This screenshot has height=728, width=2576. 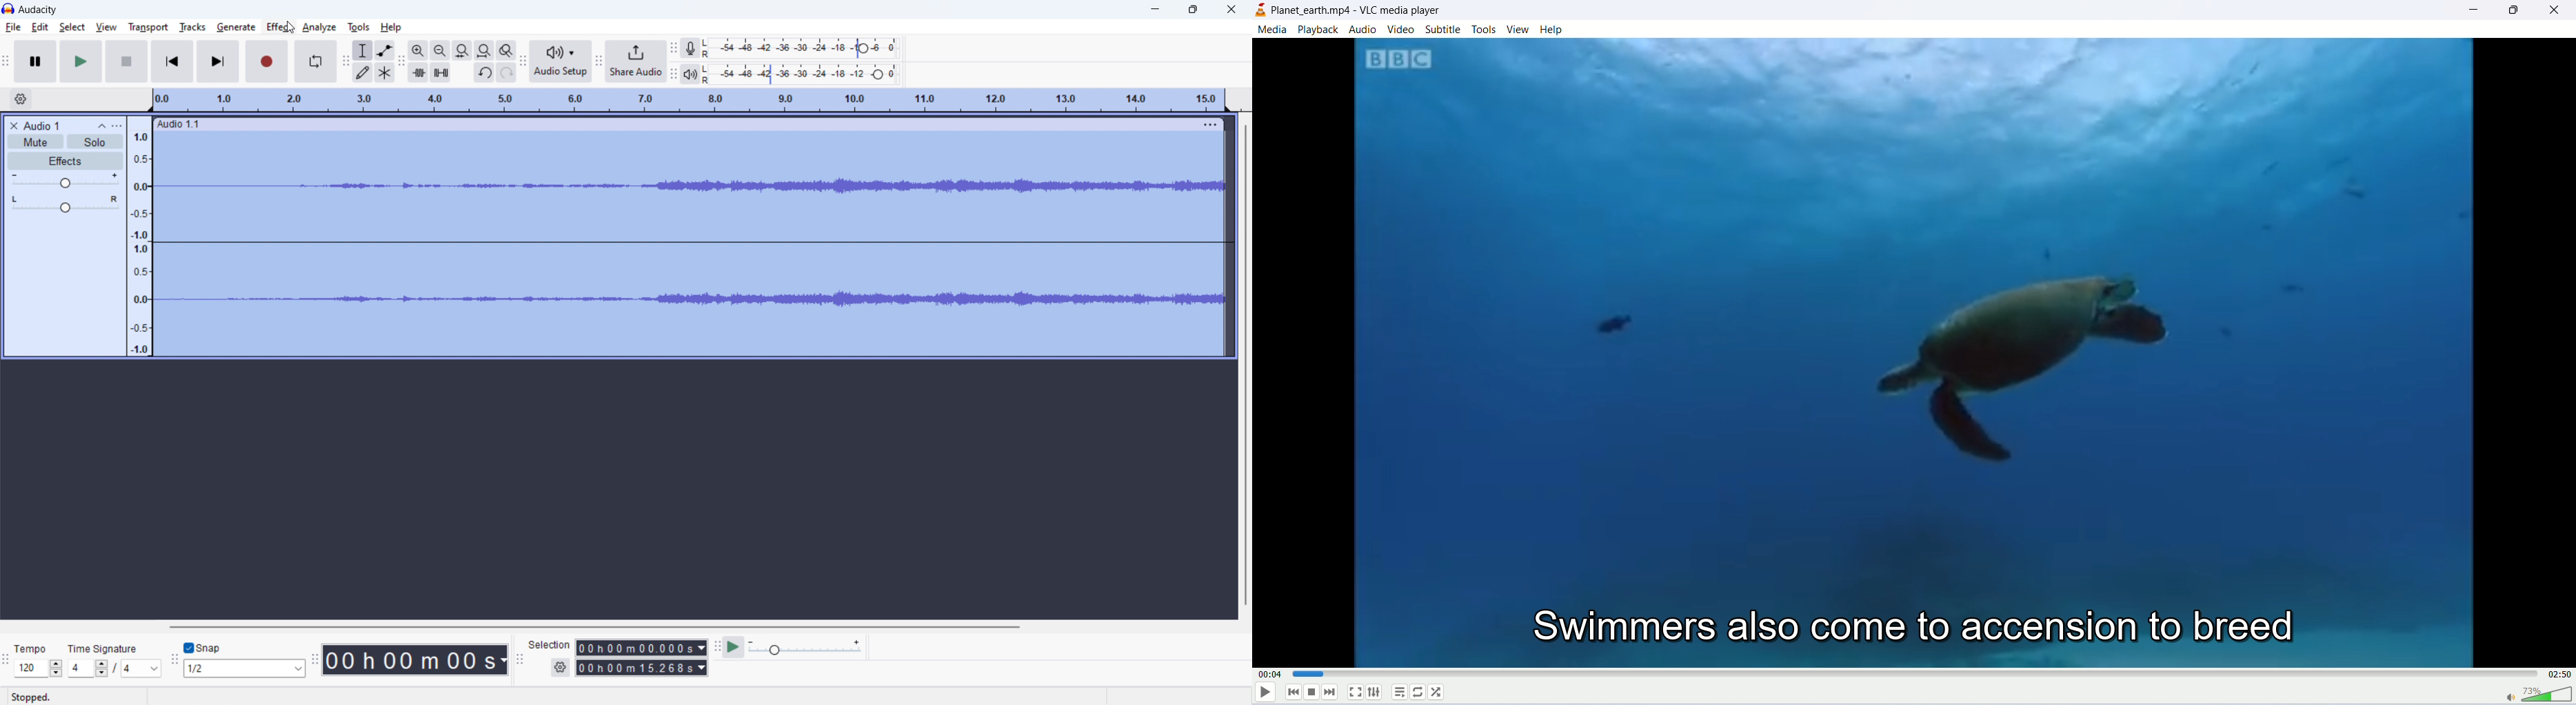 What do you see at coordinates (291, 27) in the screenshot?
I see `cursor` at bounding box center [291, 27].